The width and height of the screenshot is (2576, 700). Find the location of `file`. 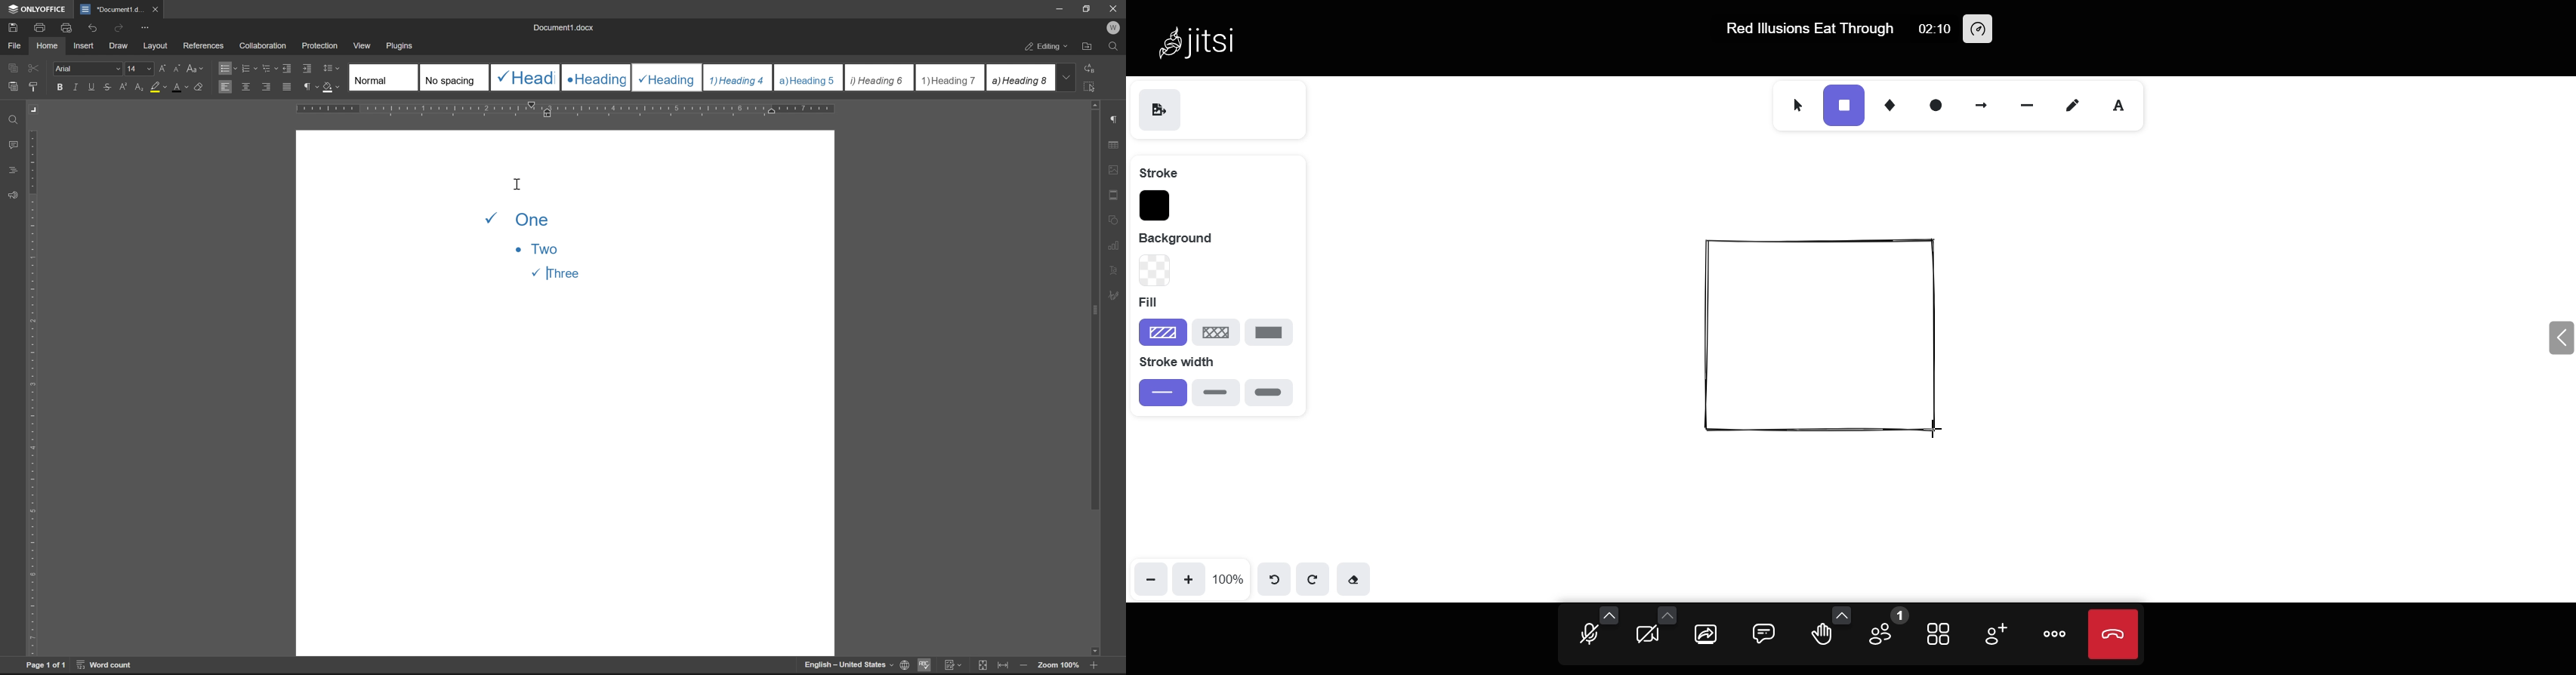

file is located at coordinates (14, 45).